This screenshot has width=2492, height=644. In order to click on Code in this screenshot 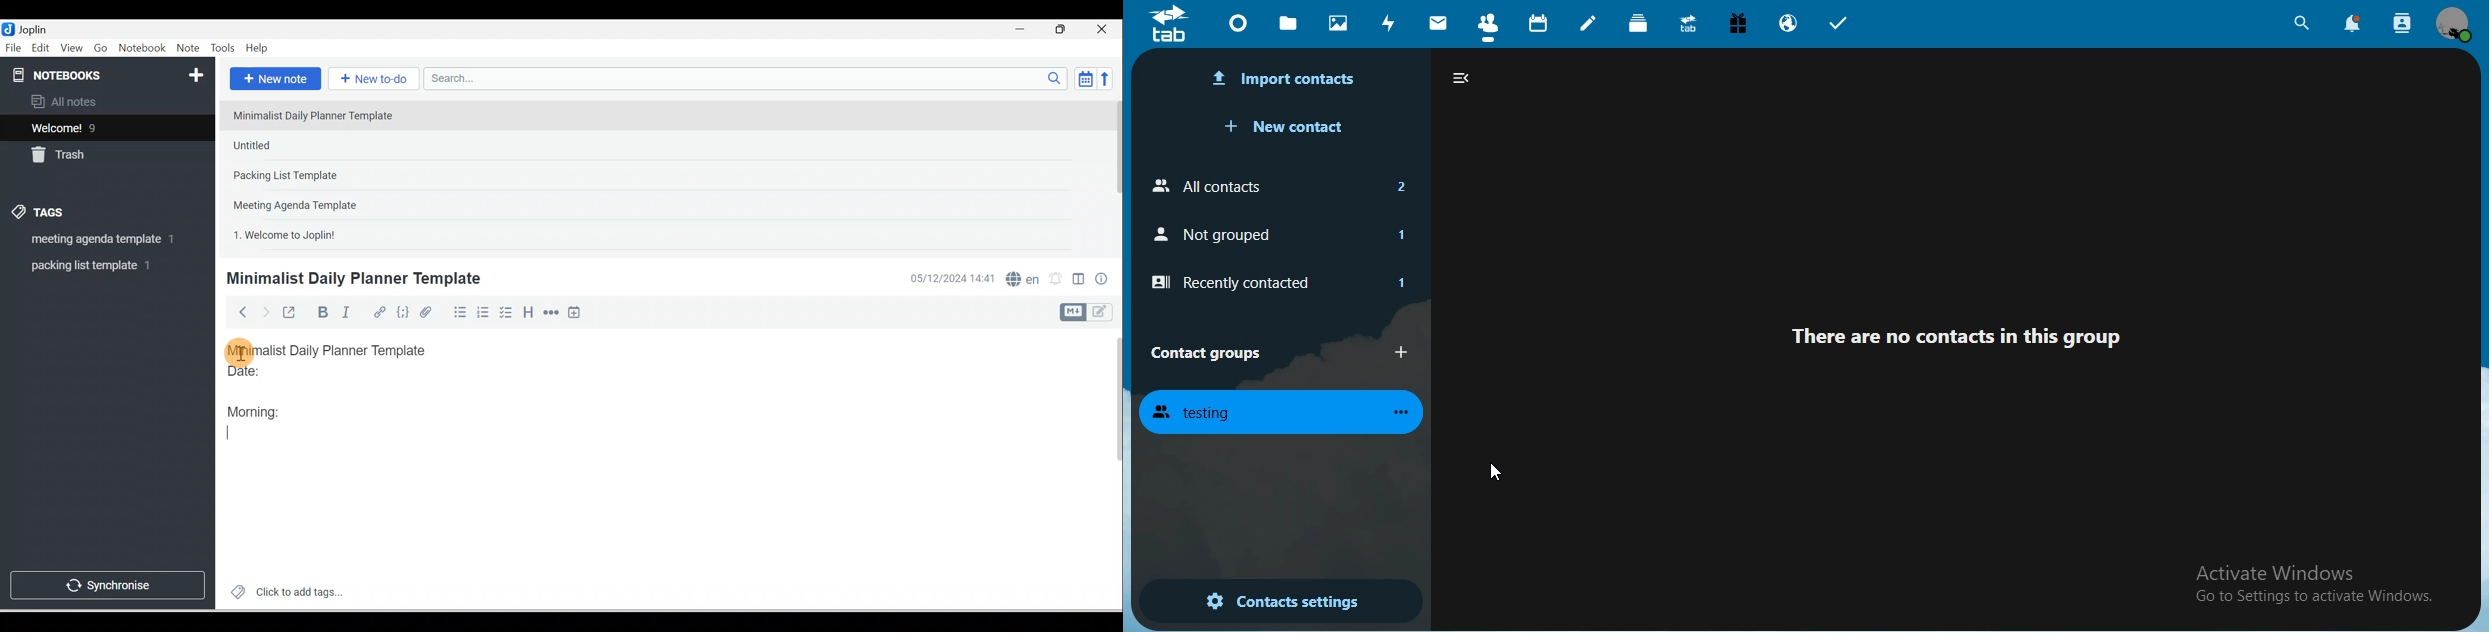, I will do `click(403, 313)`.